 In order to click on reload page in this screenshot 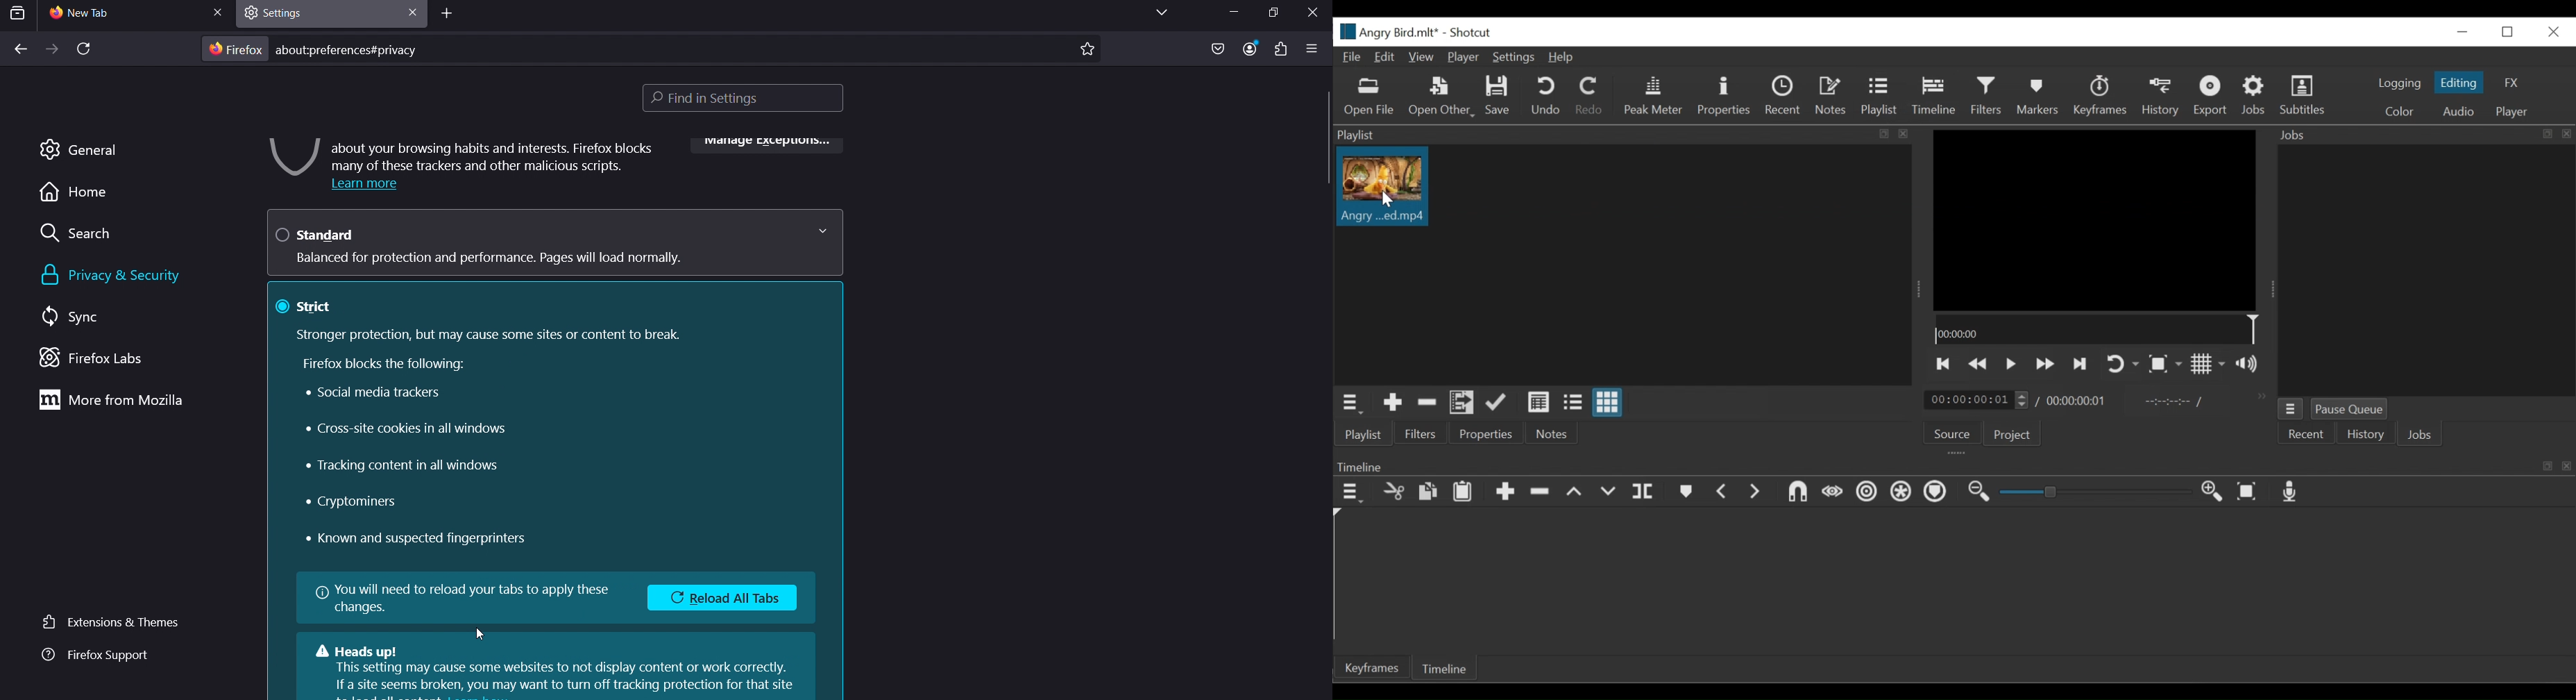, I will do `click(83, 51)`.